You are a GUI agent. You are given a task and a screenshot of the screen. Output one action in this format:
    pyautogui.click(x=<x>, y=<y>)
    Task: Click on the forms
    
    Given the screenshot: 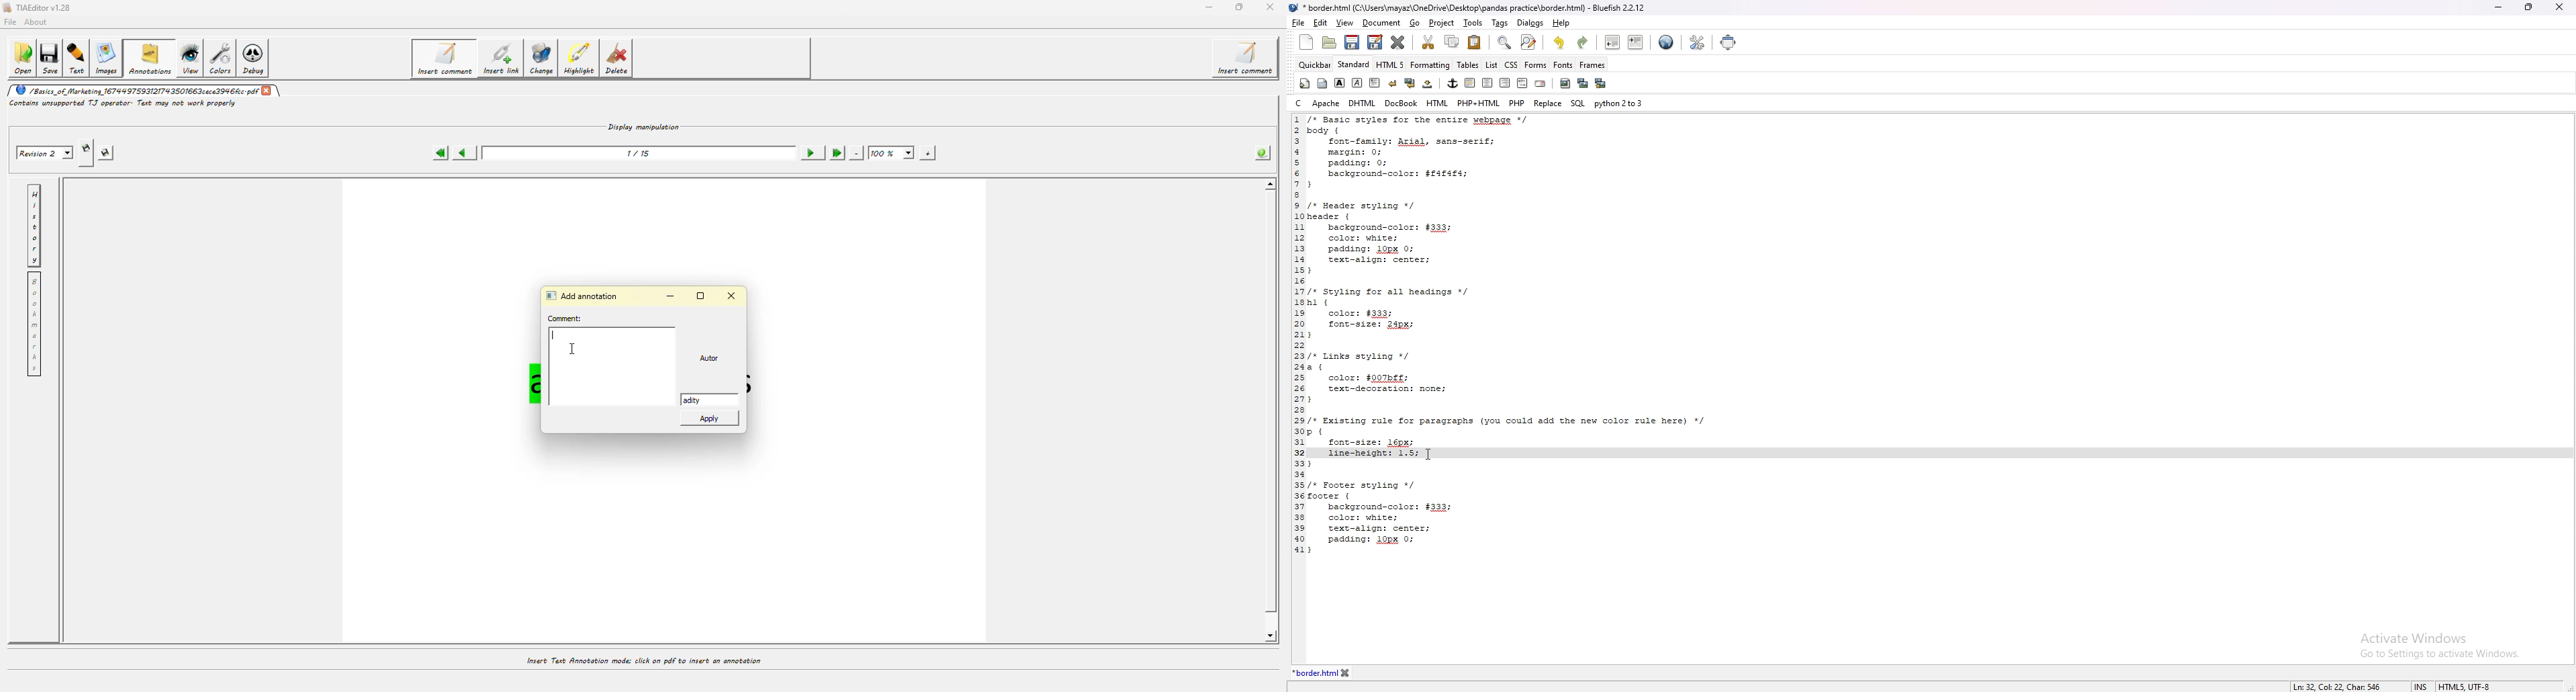 What is the action you would take?
    pyautogui.click(x=1535, y=66)
    